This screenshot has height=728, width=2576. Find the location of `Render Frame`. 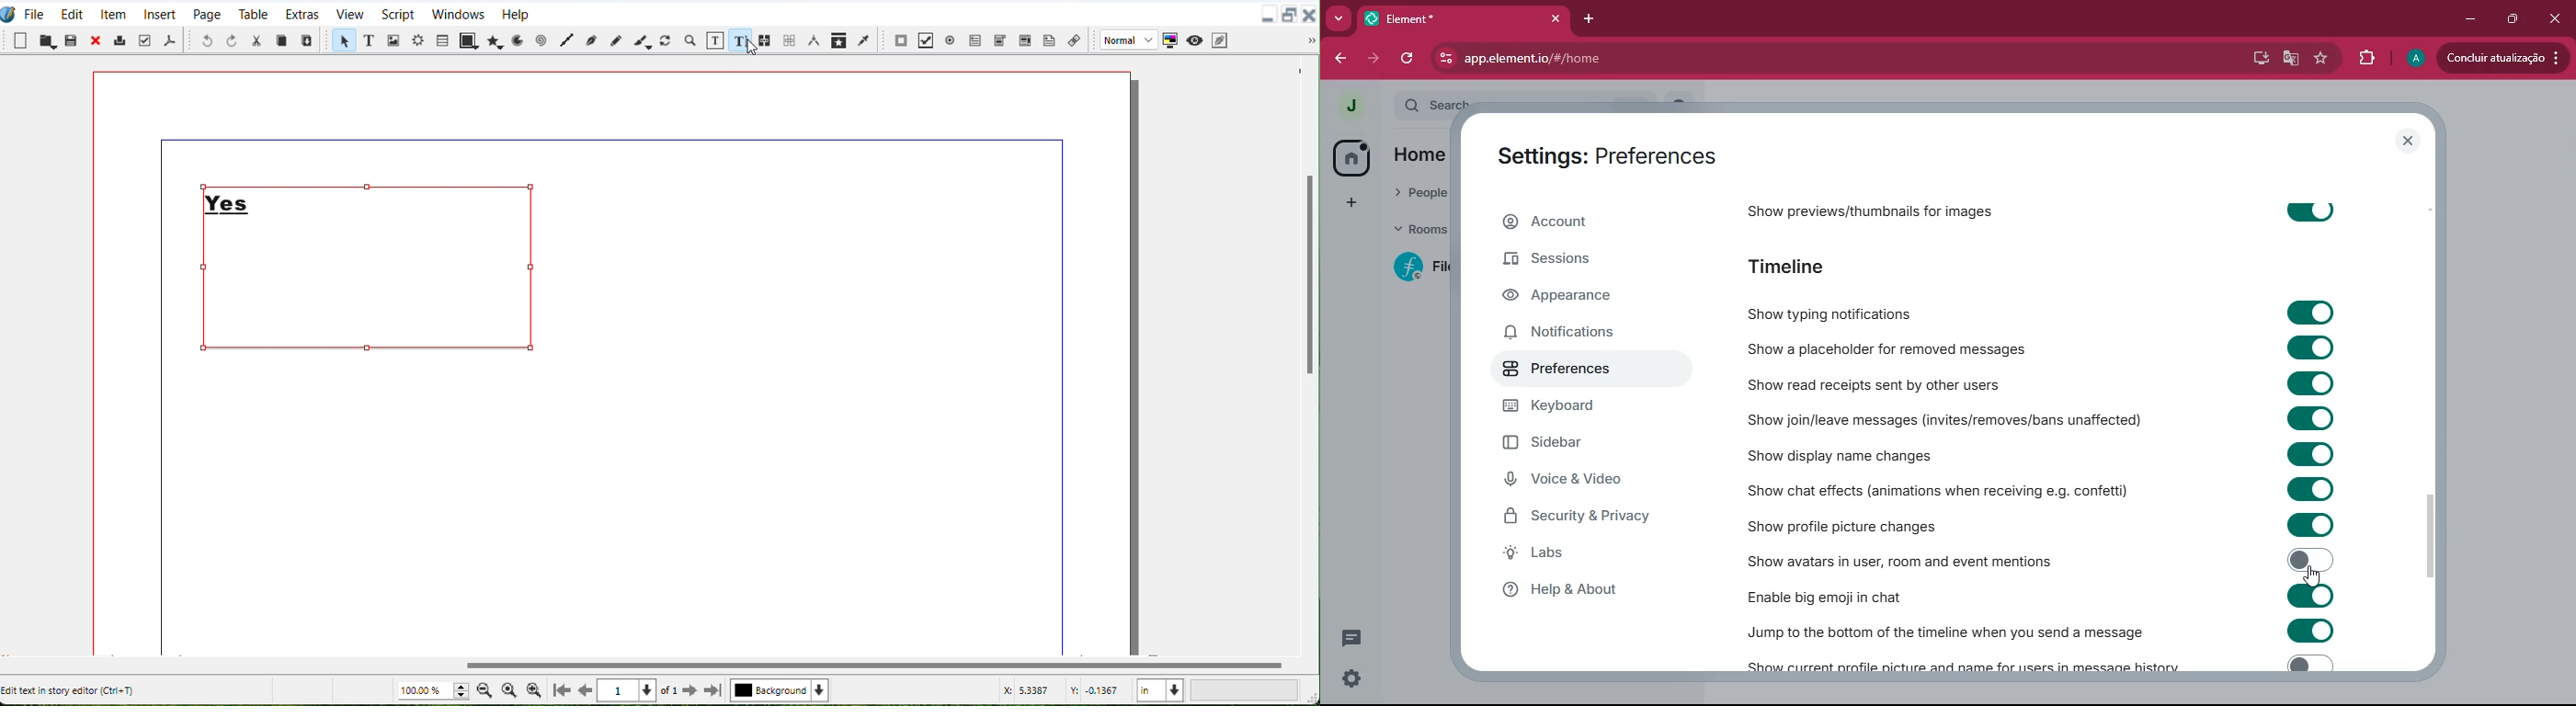

Render Frame is located at coordinates (418, 42).